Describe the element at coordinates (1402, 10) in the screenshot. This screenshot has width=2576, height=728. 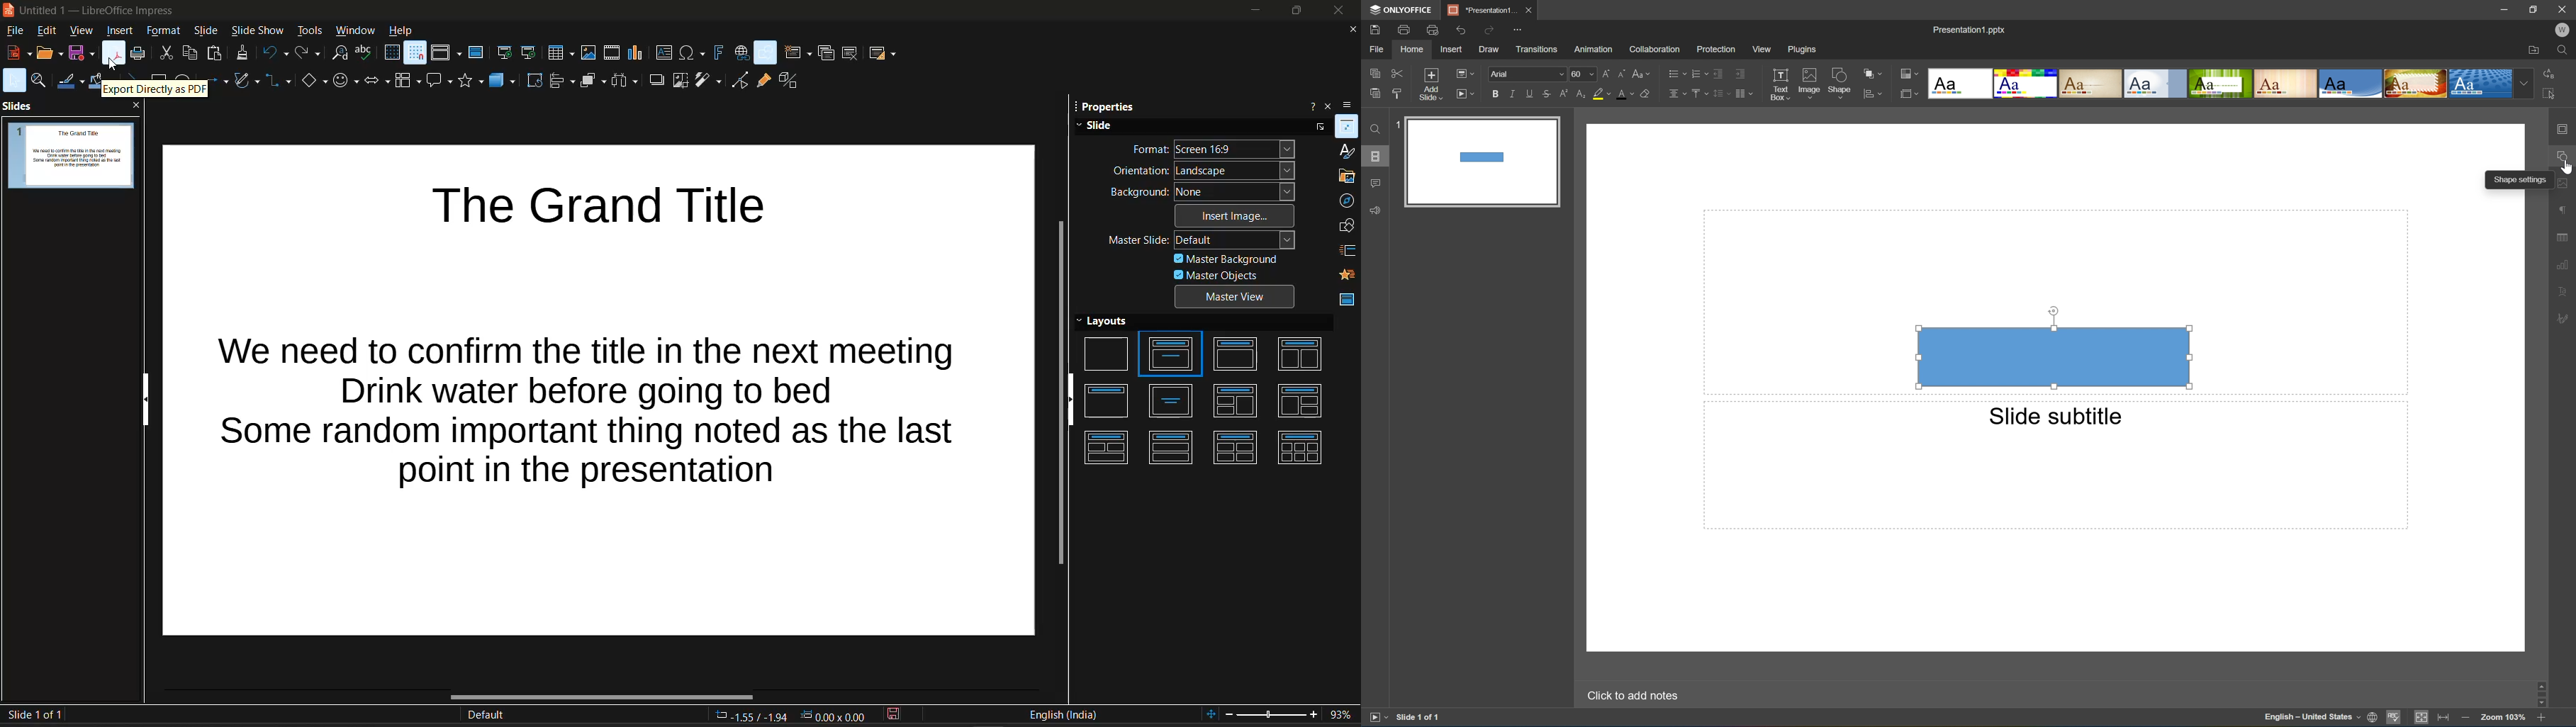
I see `ONLYOFFICE` at that location.